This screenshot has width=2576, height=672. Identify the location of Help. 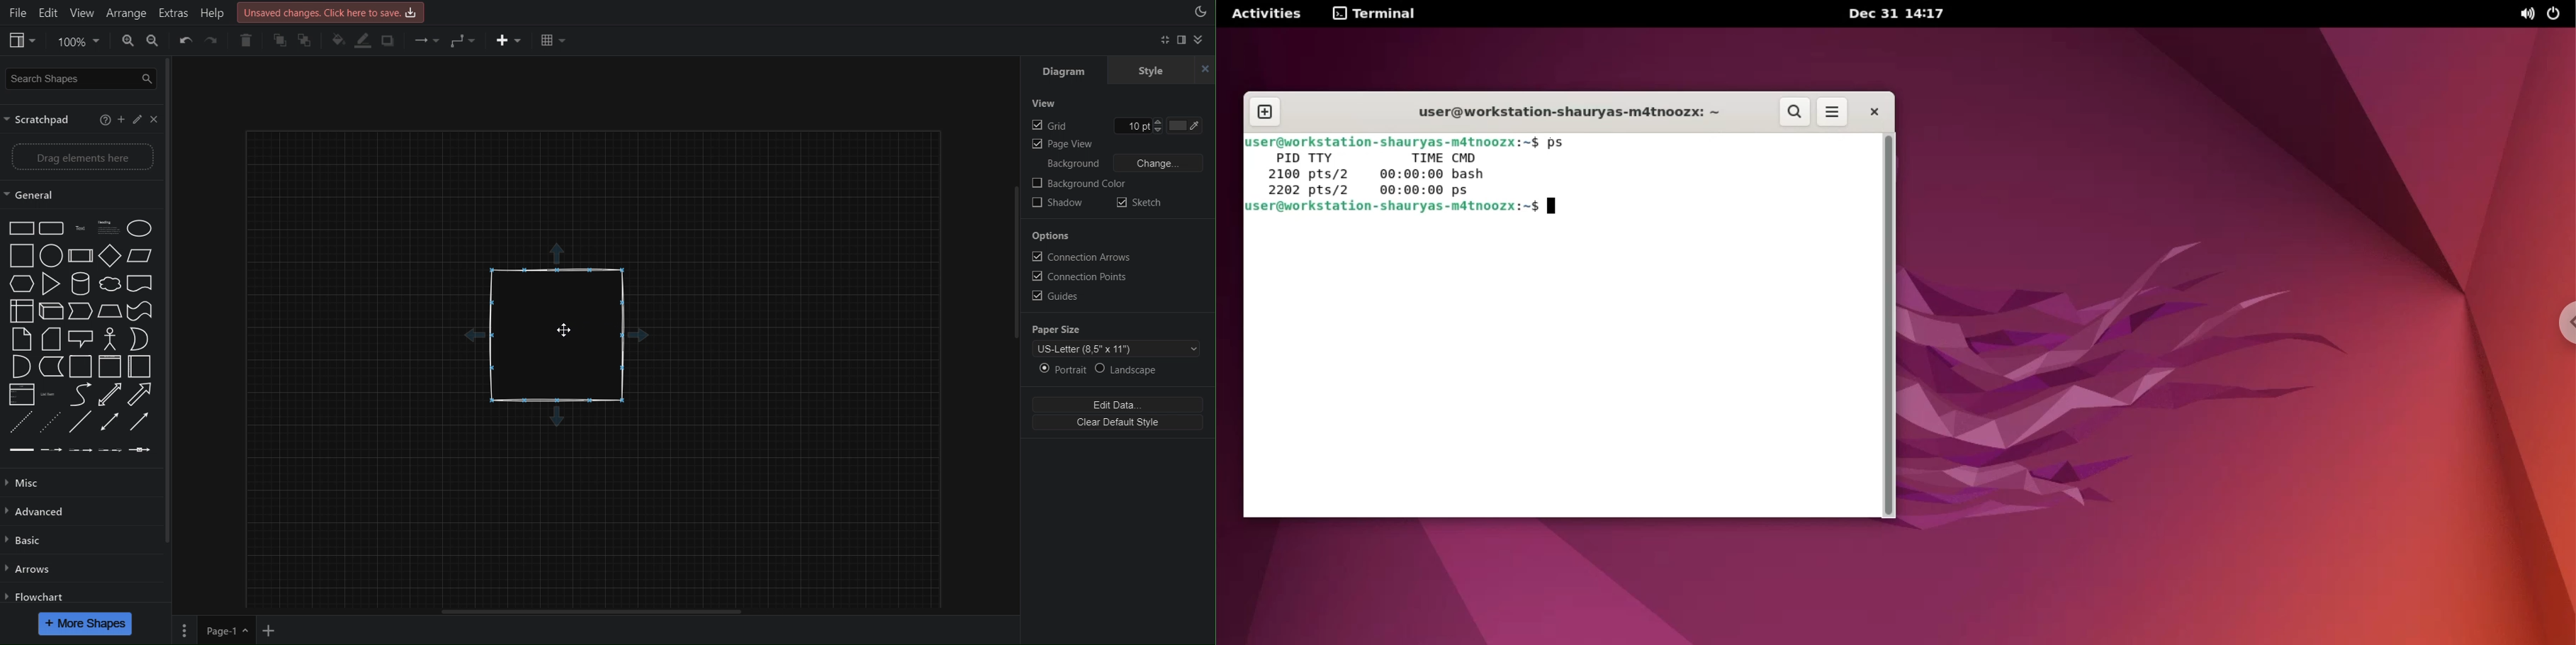
(211, 10).